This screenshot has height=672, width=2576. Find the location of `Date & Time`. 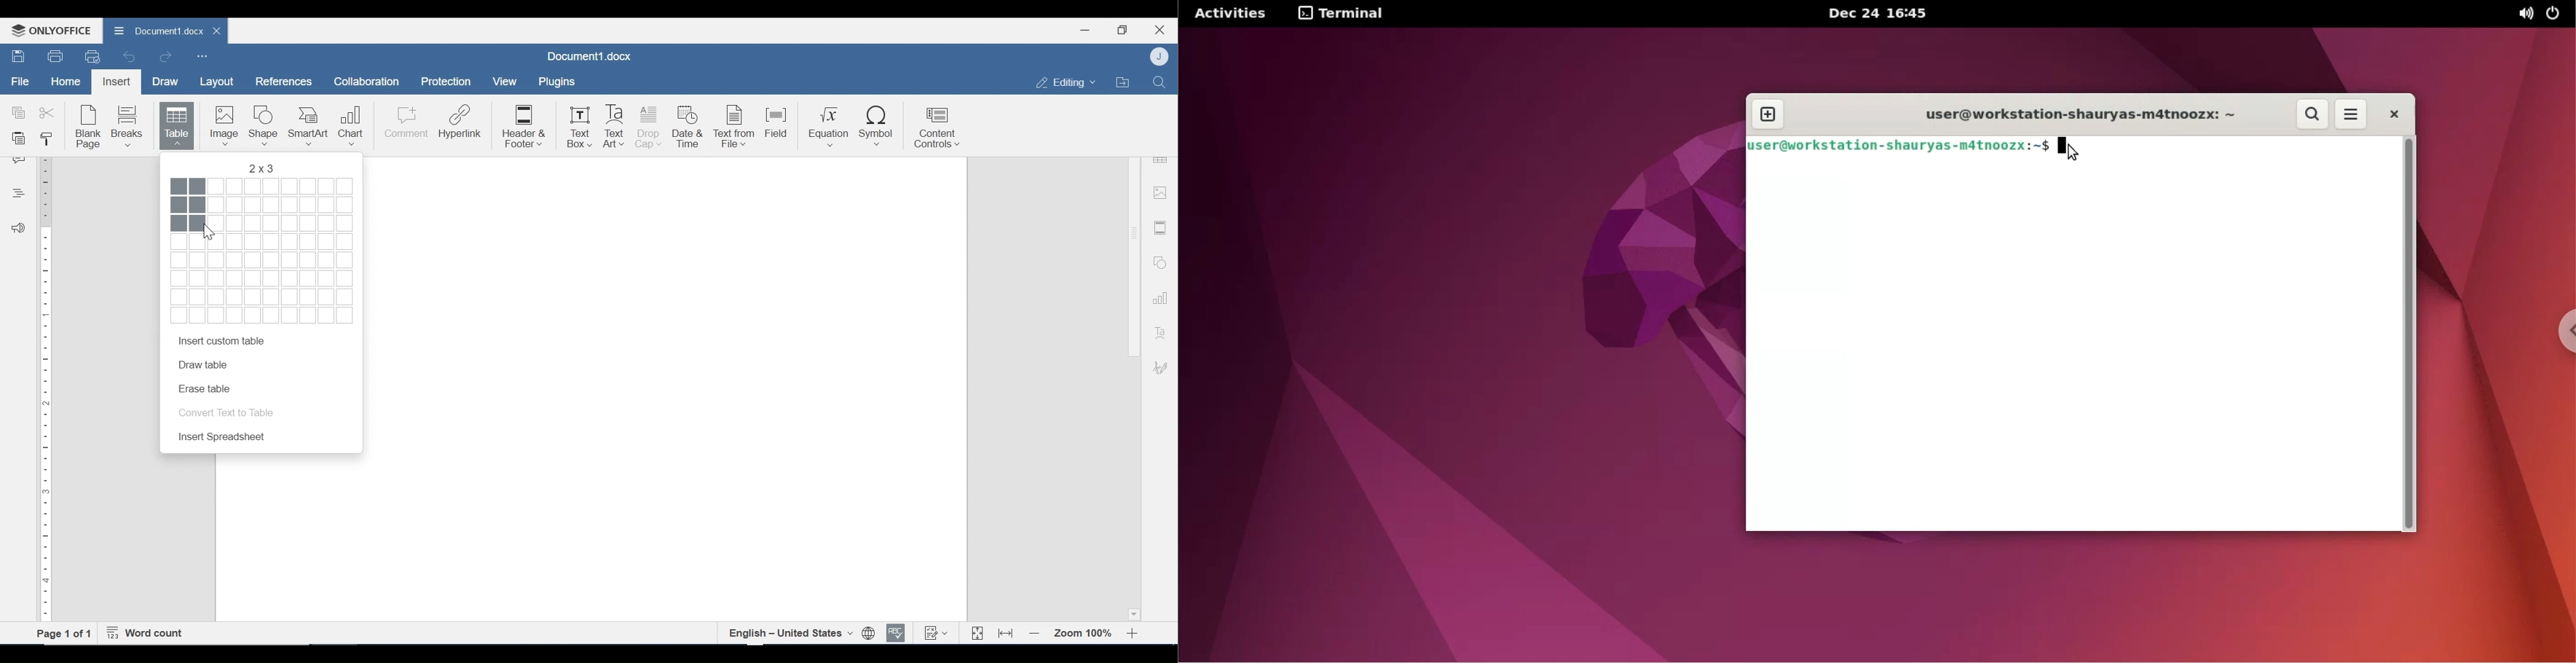

Date & Time is located at coordinates (690, 128).